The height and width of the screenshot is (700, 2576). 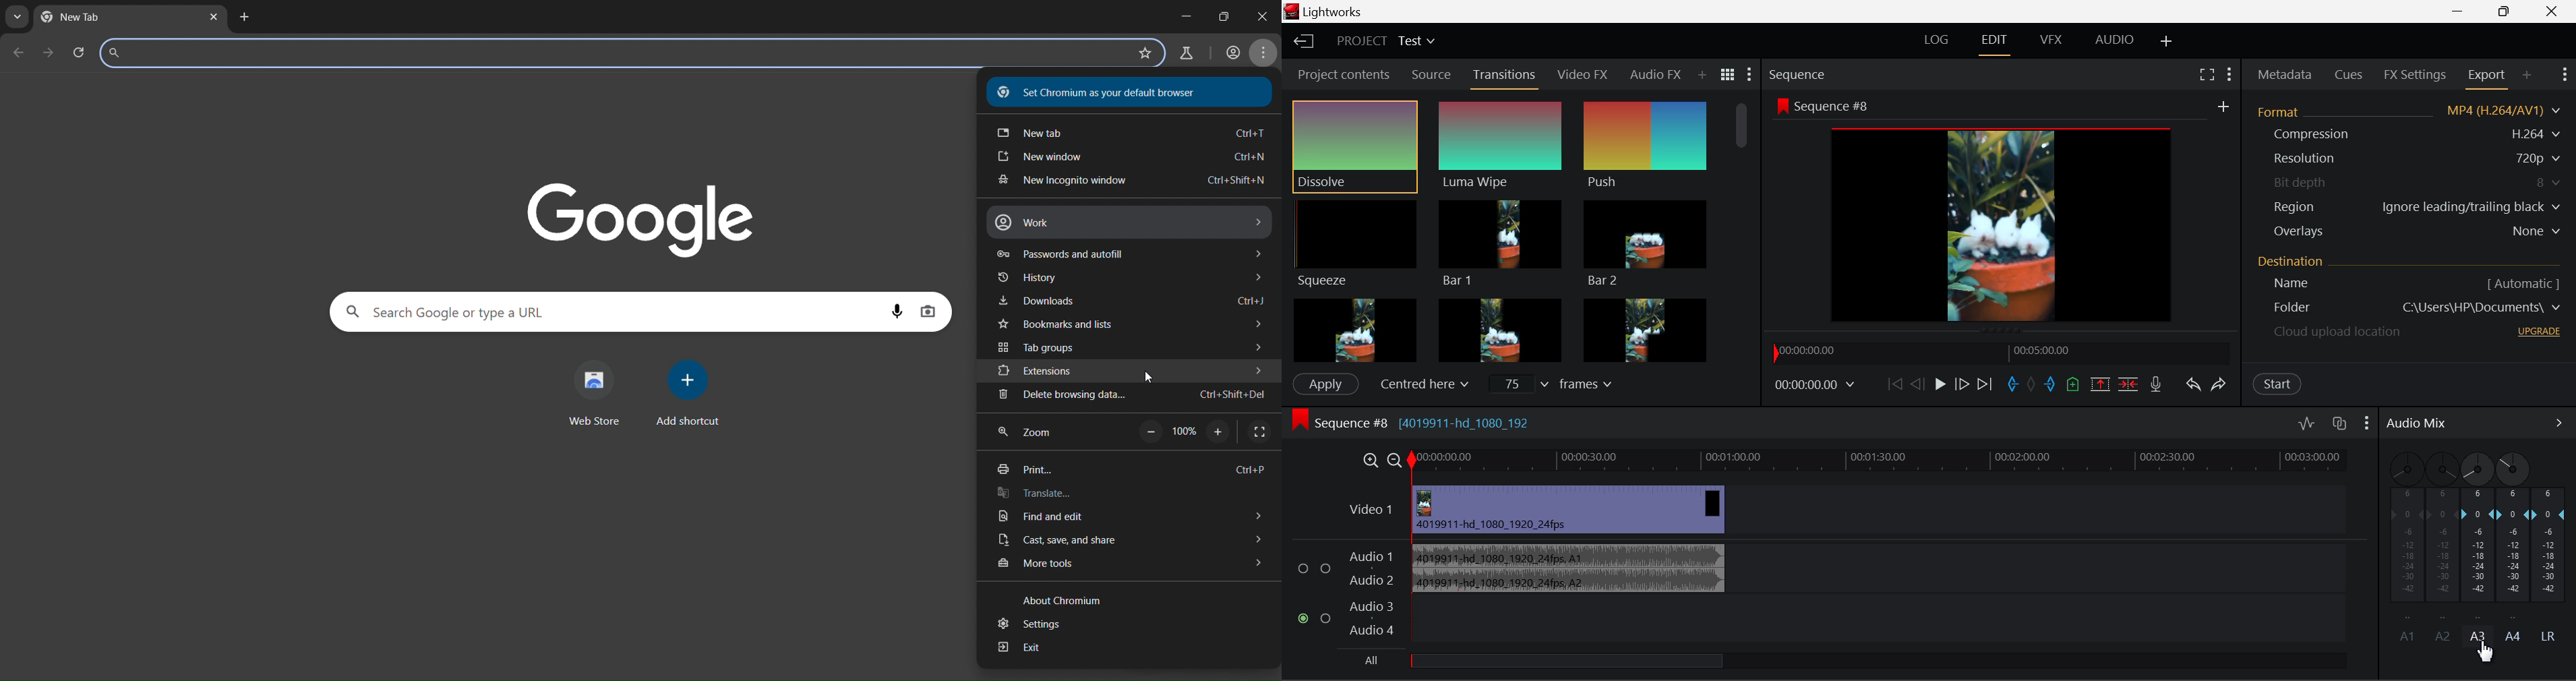 What do you see at coordinates (2155, 384) in the screenshot?
I see `Record Voiceover` at bounding box center [2155, 384].